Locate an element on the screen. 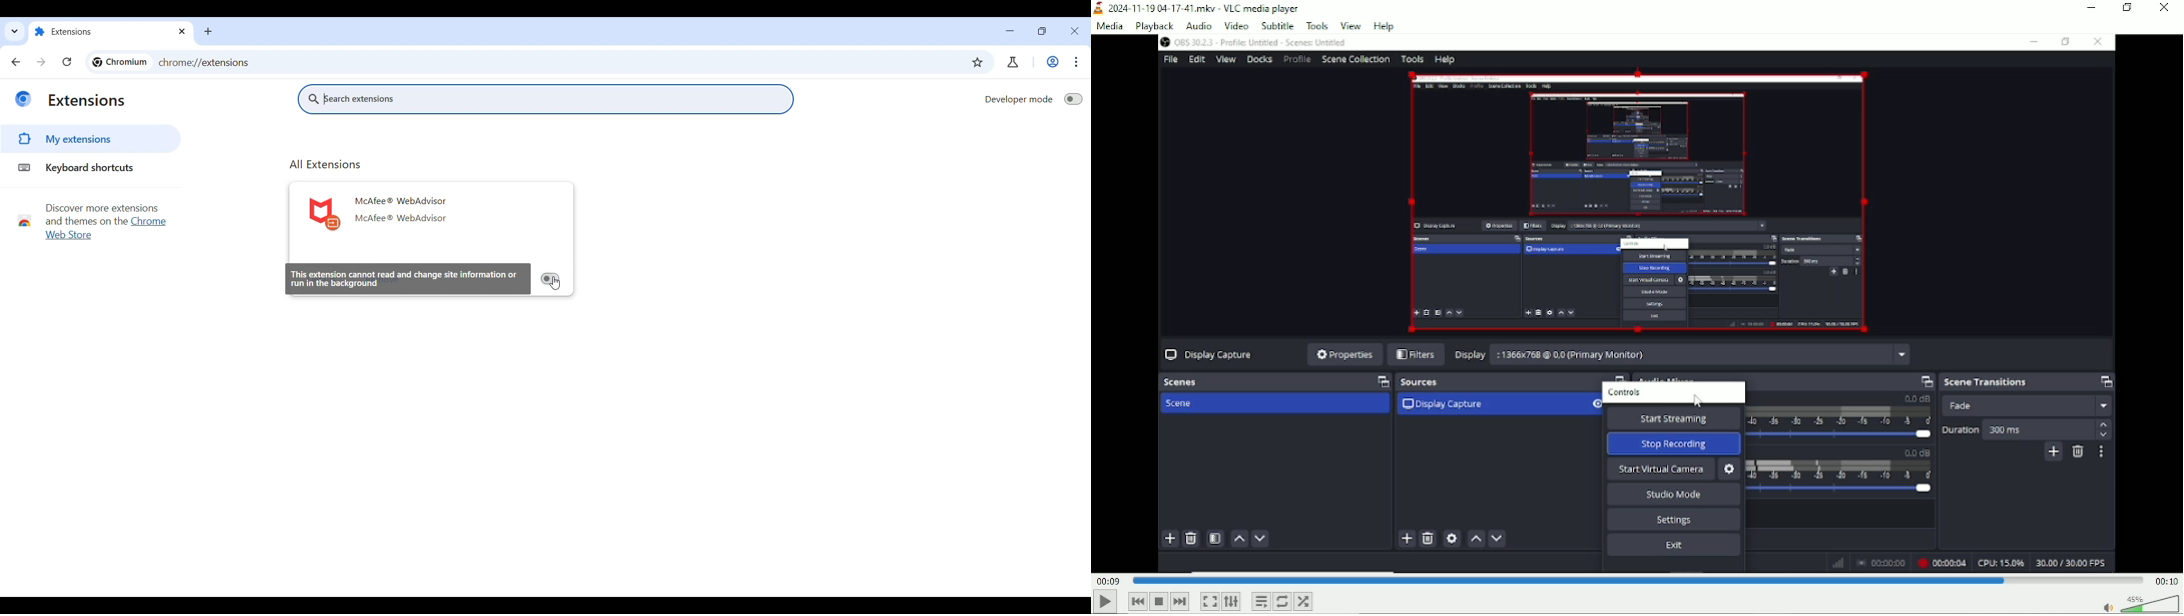 The width and height of the screenshot is (2184, 616). Keyboard shortcuts is located at coordinates (79, 168).